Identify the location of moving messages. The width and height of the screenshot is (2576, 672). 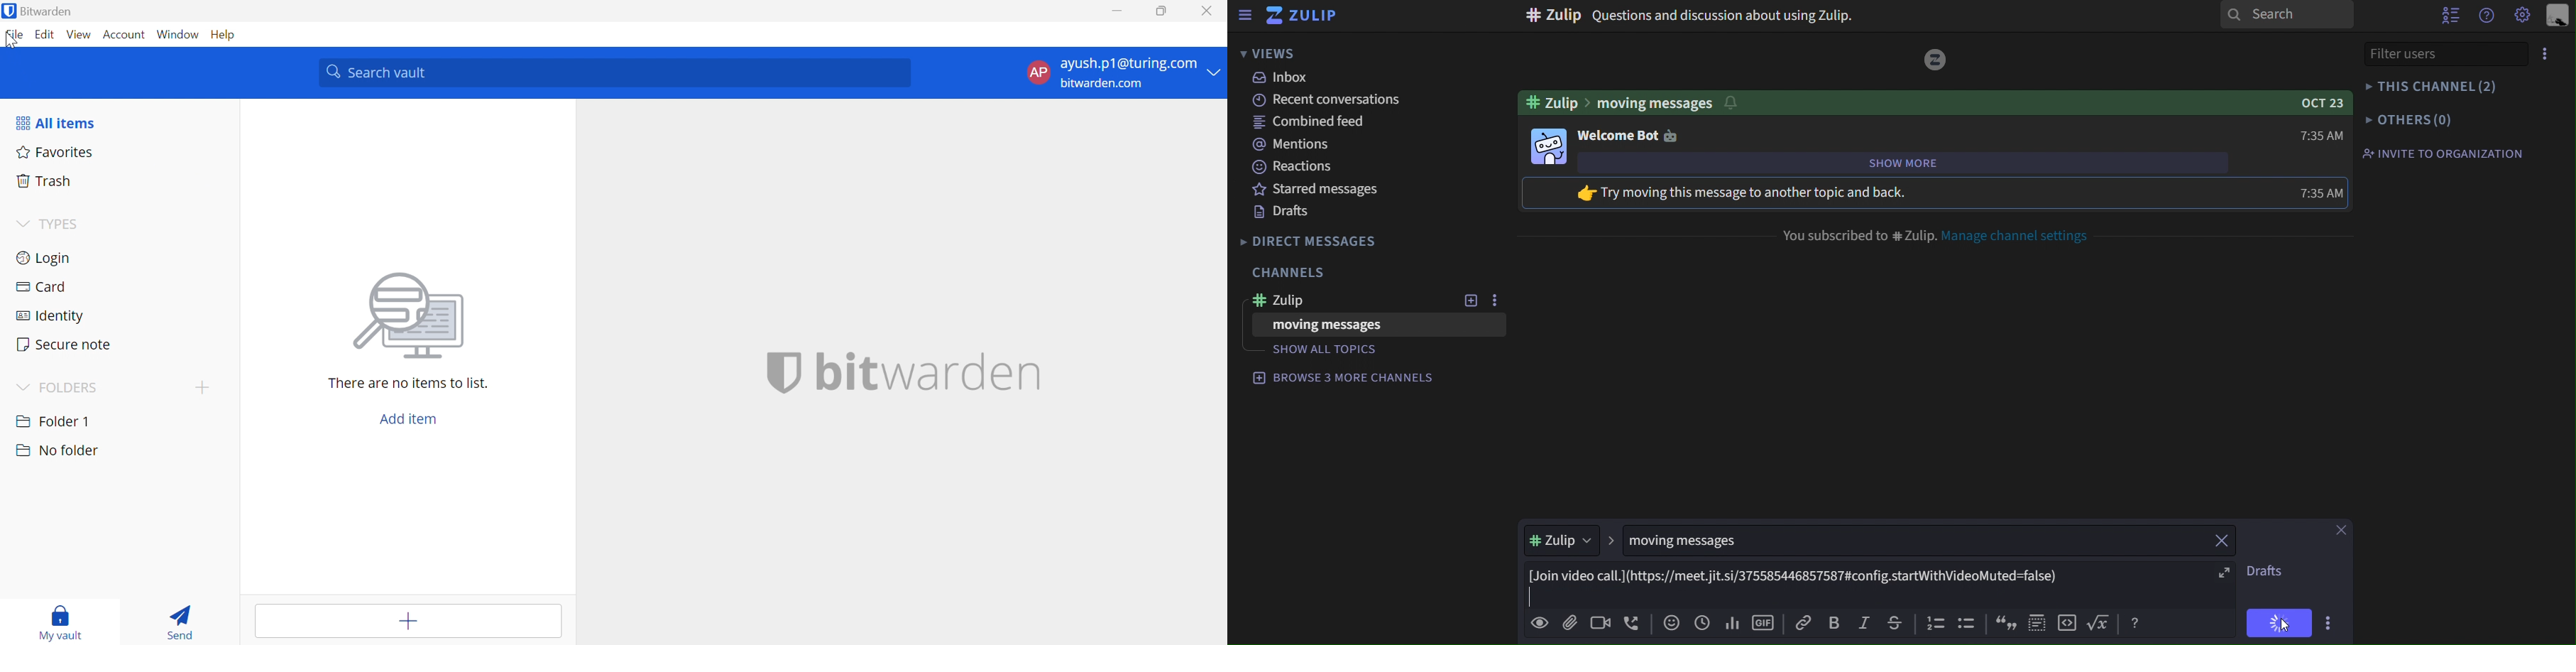
(1346, 326).